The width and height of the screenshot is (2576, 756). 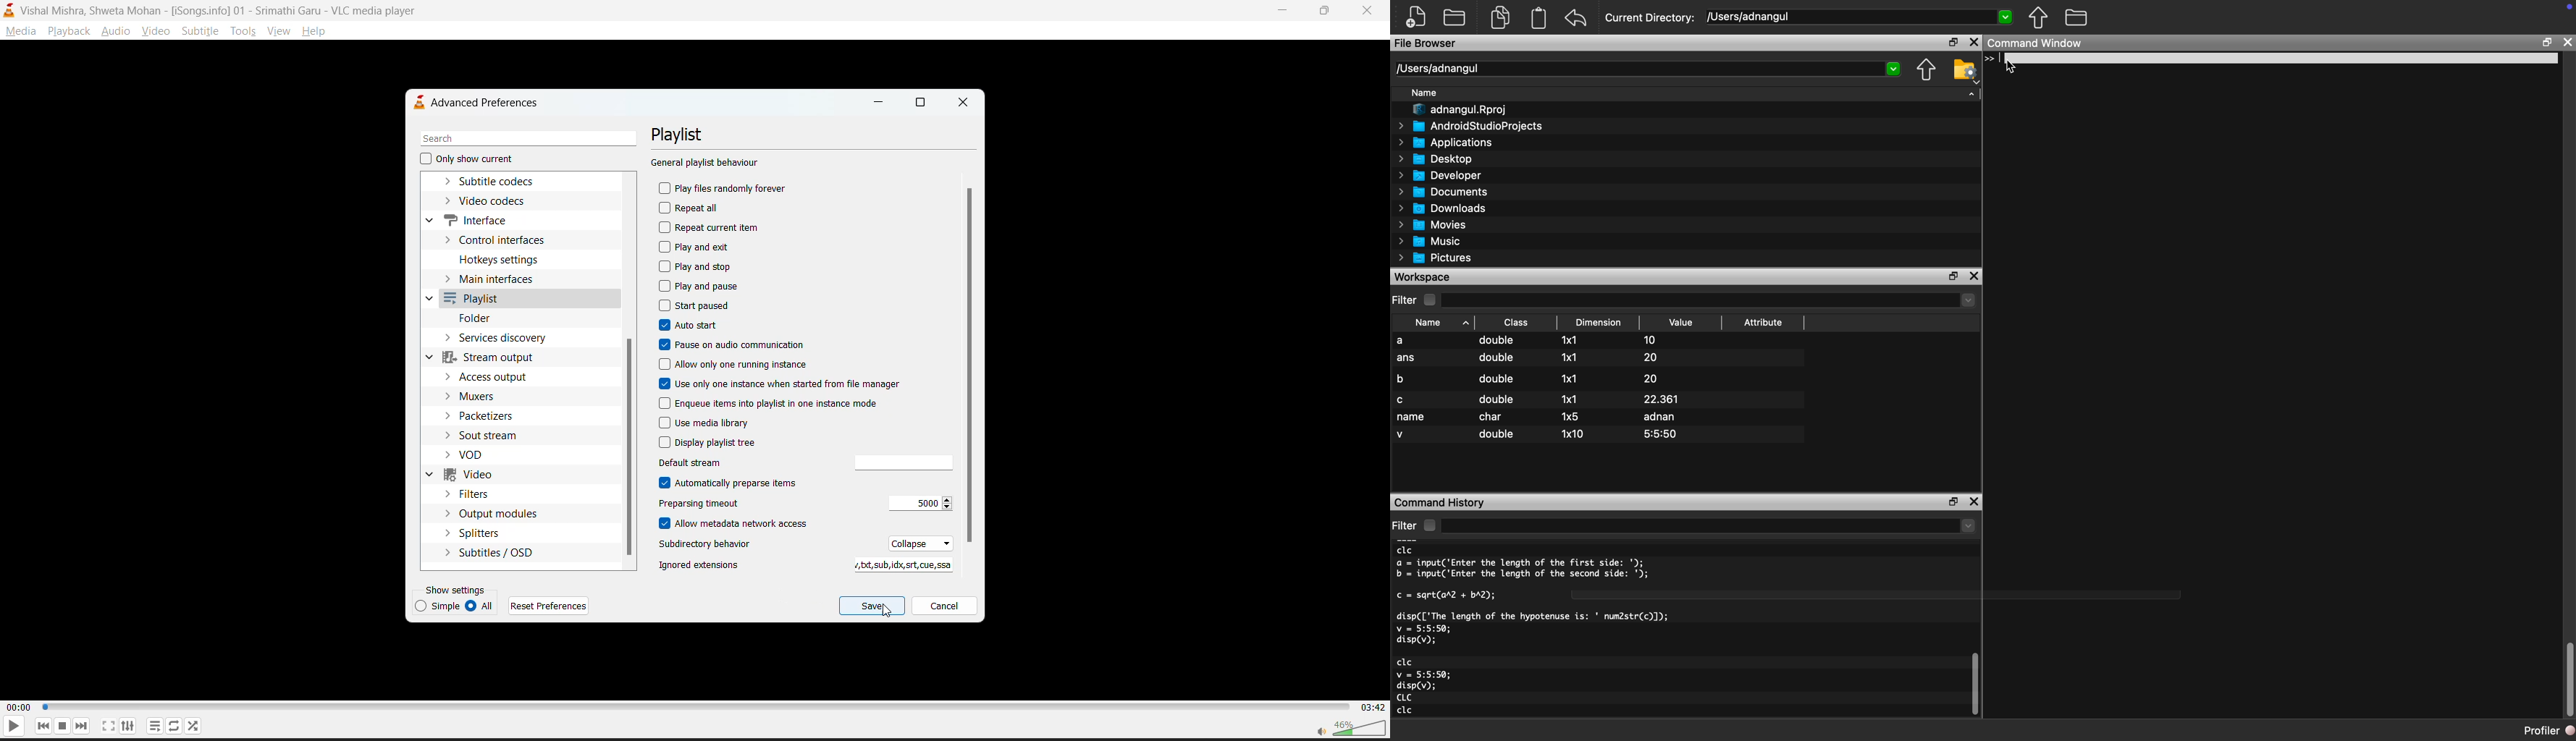 What do you see at coordinates (455, 590) in the screenshot?
I see `show settings` at bounding box center [455, 590].